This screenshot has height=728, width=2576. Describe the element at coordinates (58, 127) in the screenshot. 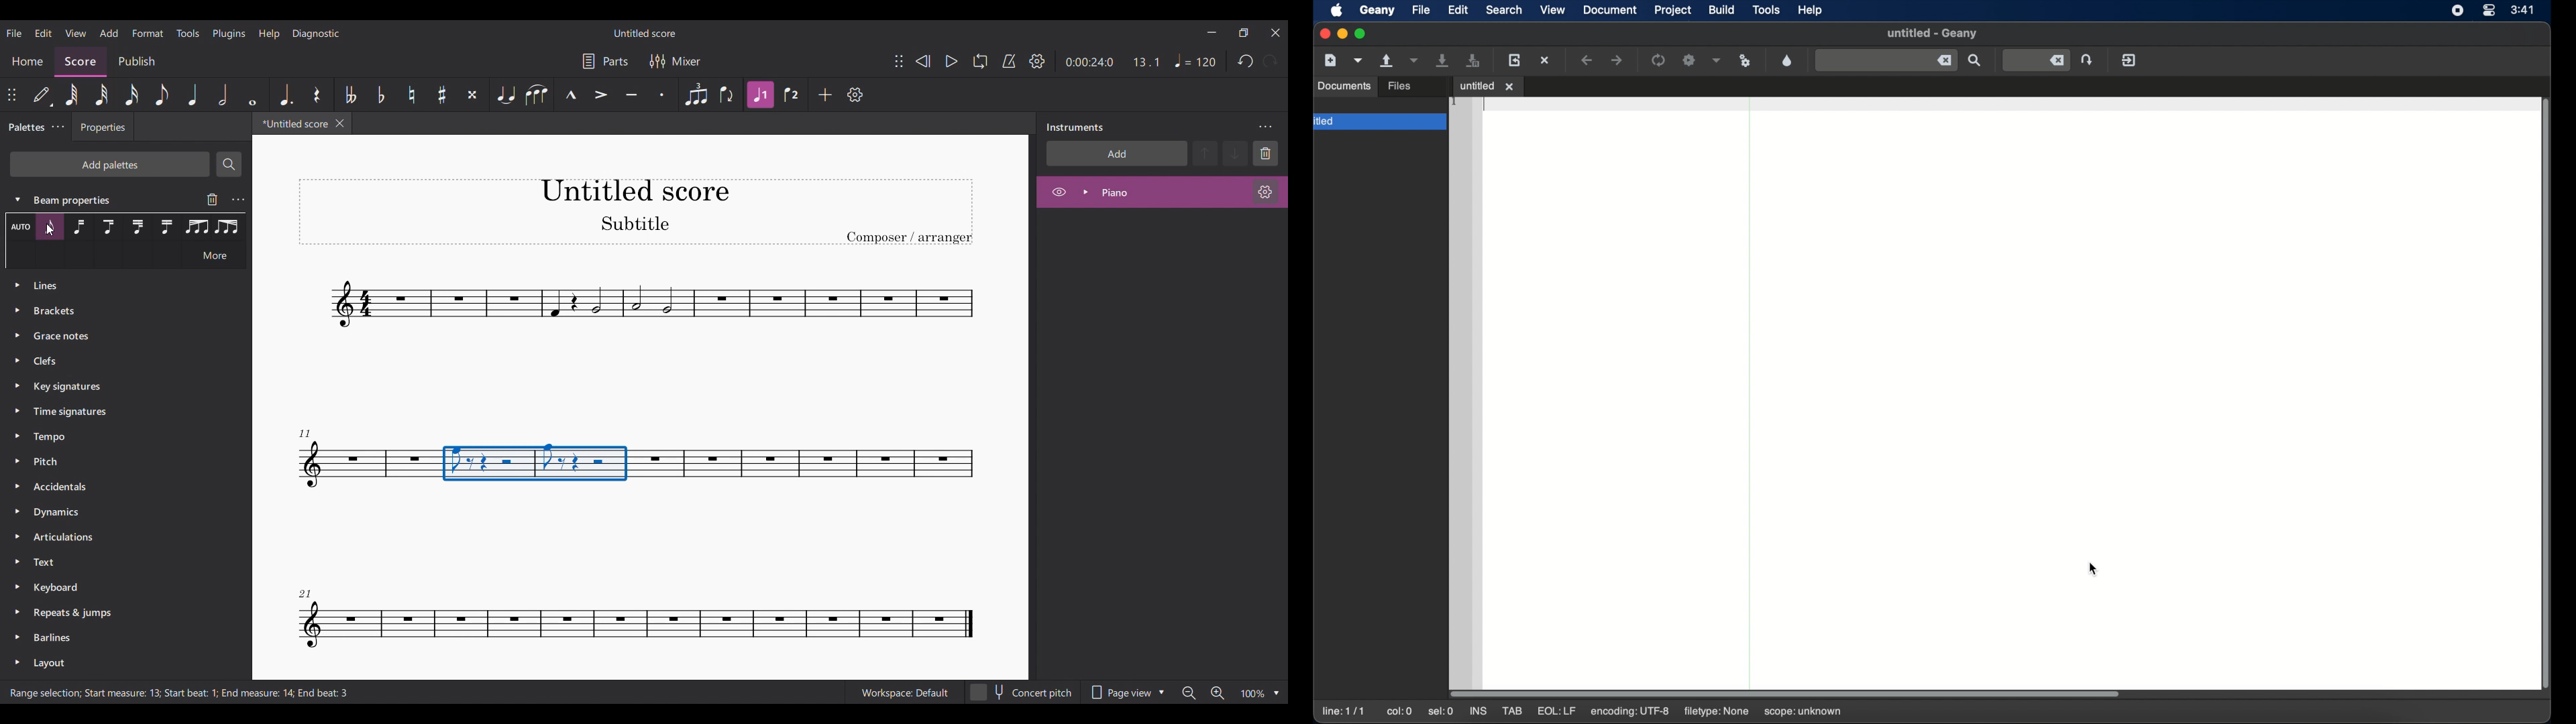

I see `More settings` at that location.